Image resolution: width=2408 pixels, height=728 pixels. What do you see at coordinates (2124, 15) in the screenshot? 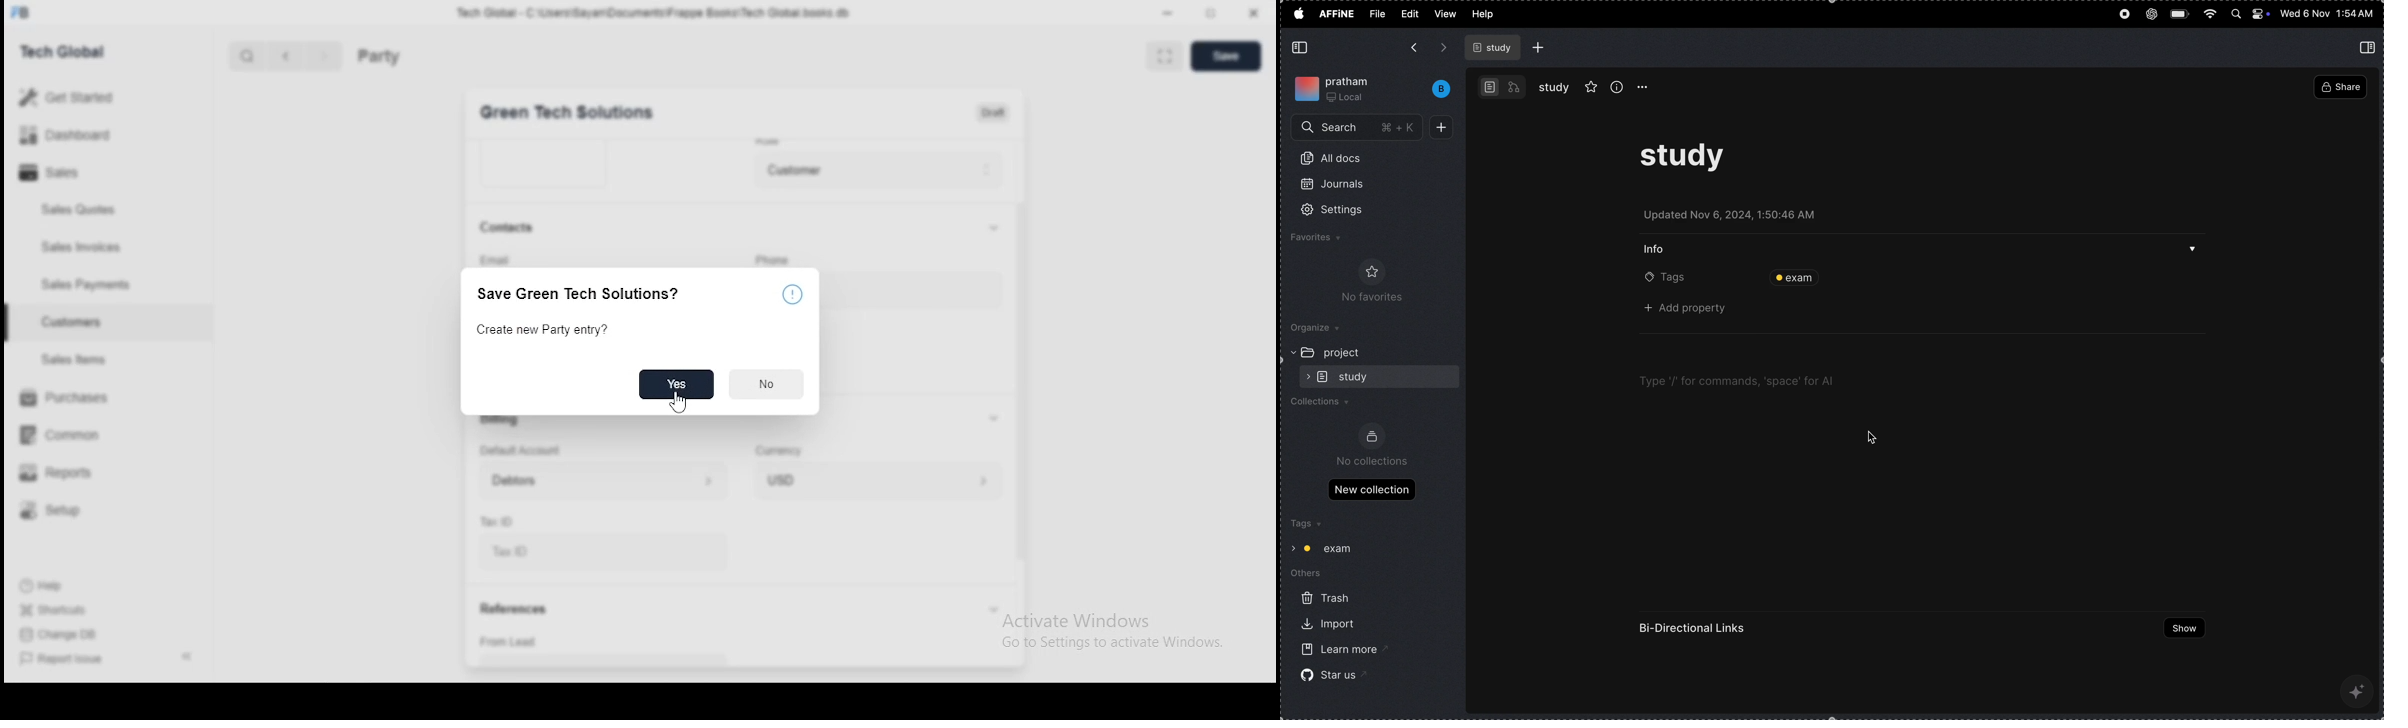
I see `record` at bounding box center [2124, 15].